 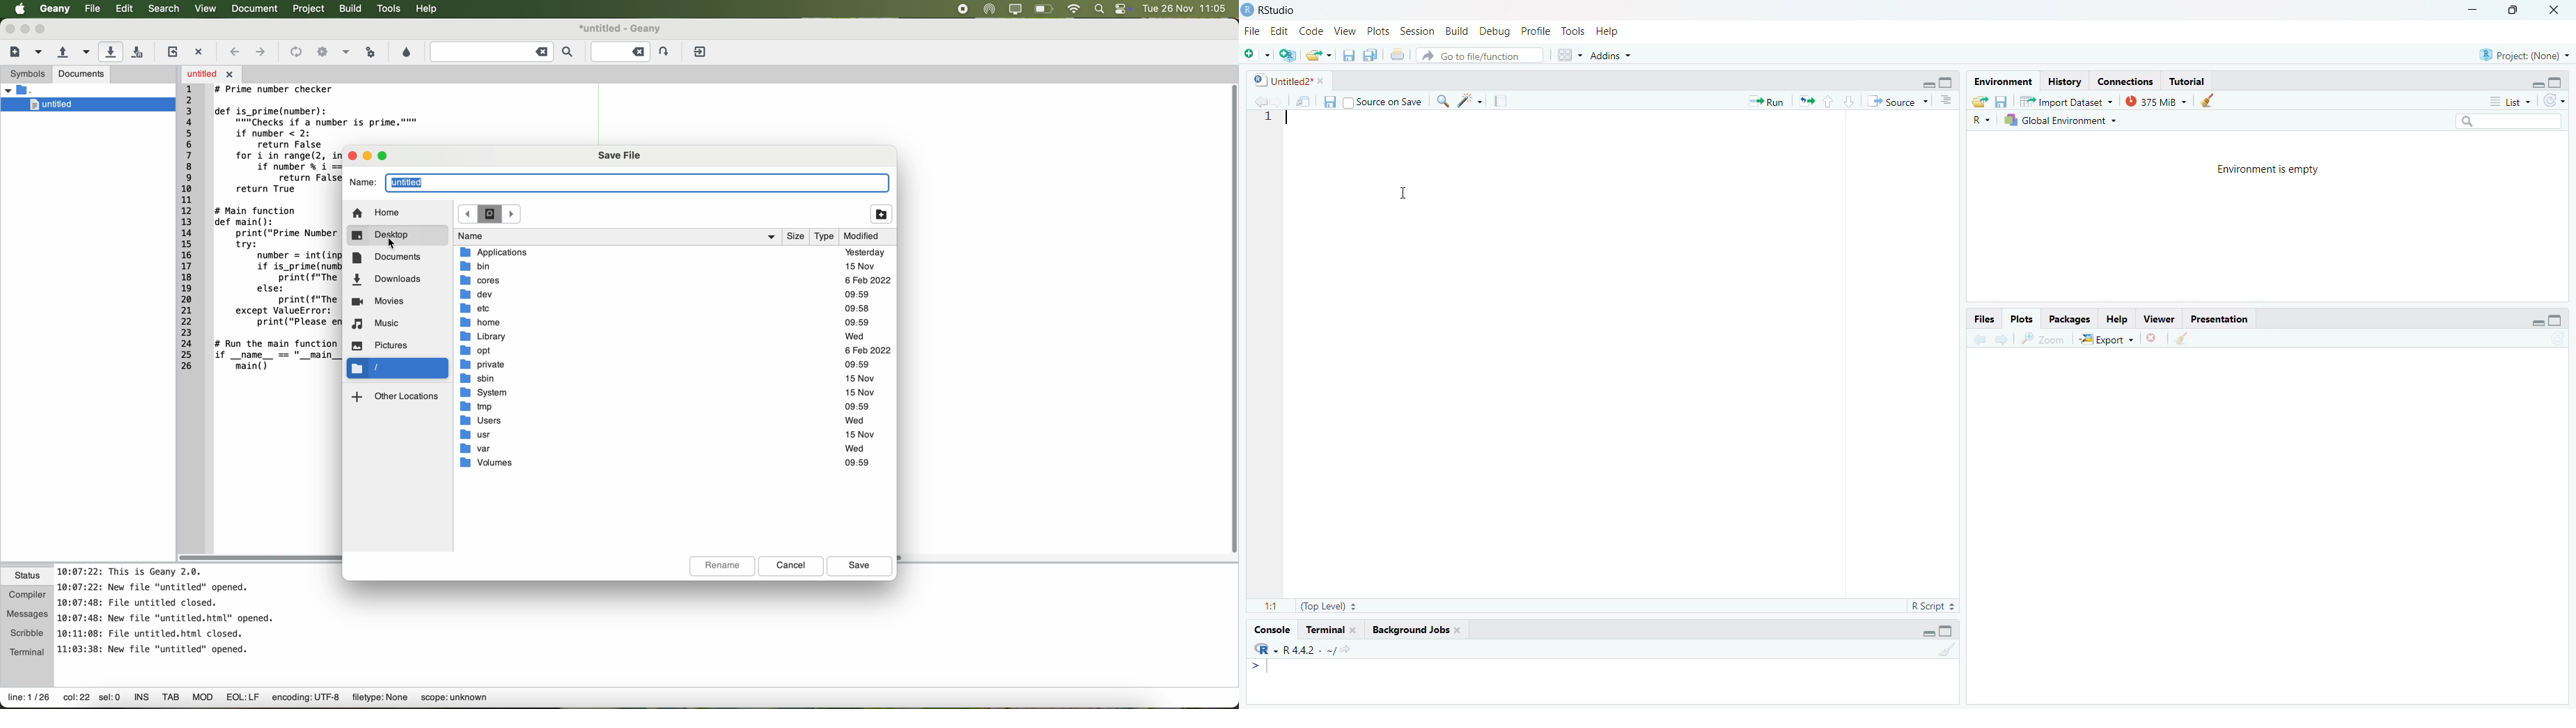 I want to click on go back, so click(x=1979, y=338).